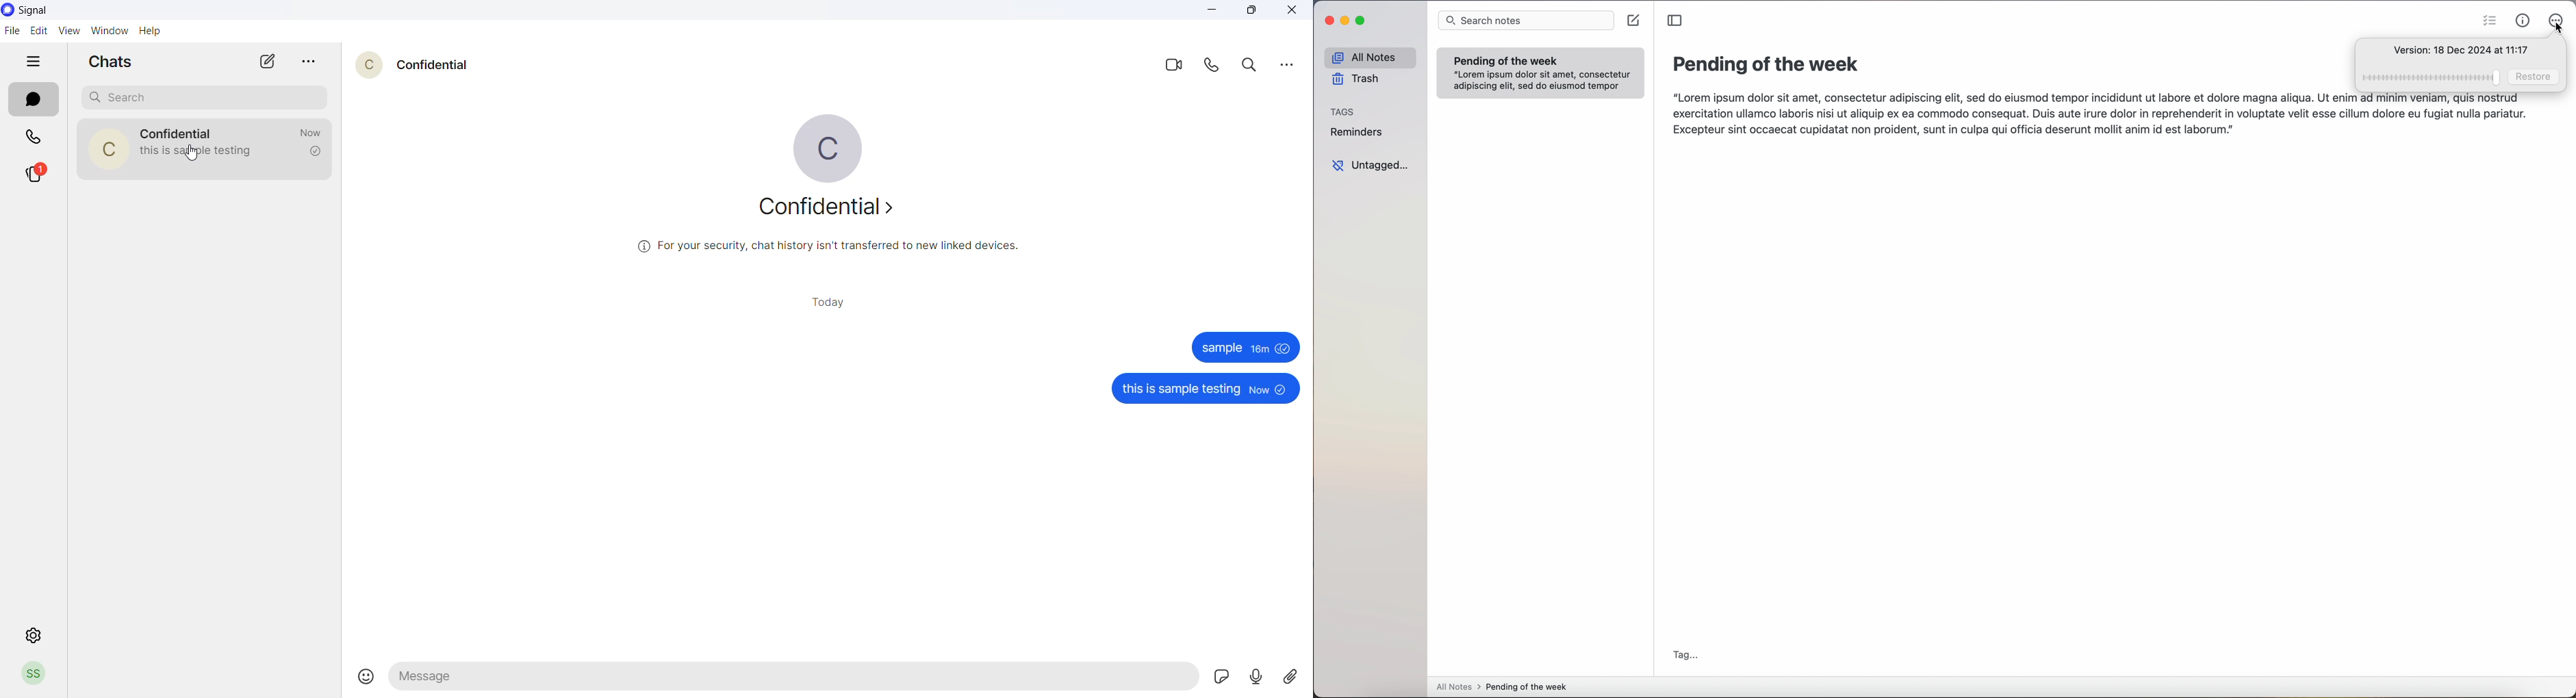 This screenshot has height=700, width=2576. What do you see at coordinates (828, 208) in the screenshot?
I see `confidential` at bounding box center [828, 208].